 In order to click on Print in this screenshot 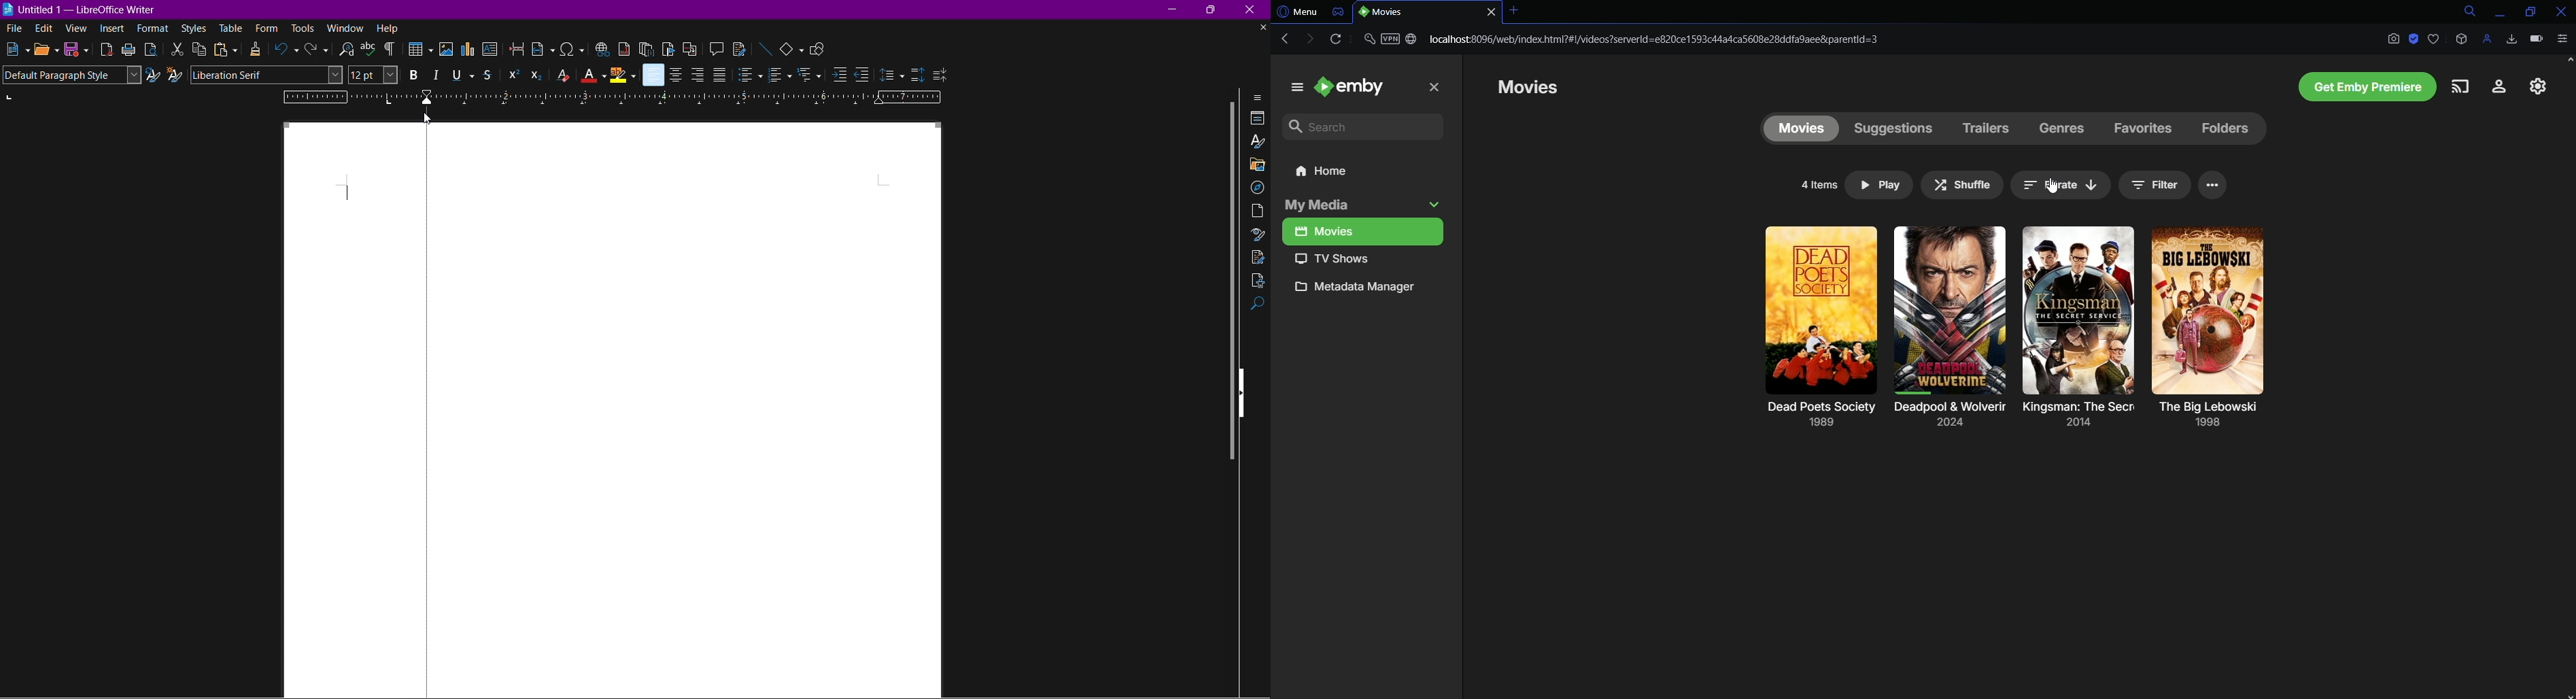, I will do `click(129, 50)`.